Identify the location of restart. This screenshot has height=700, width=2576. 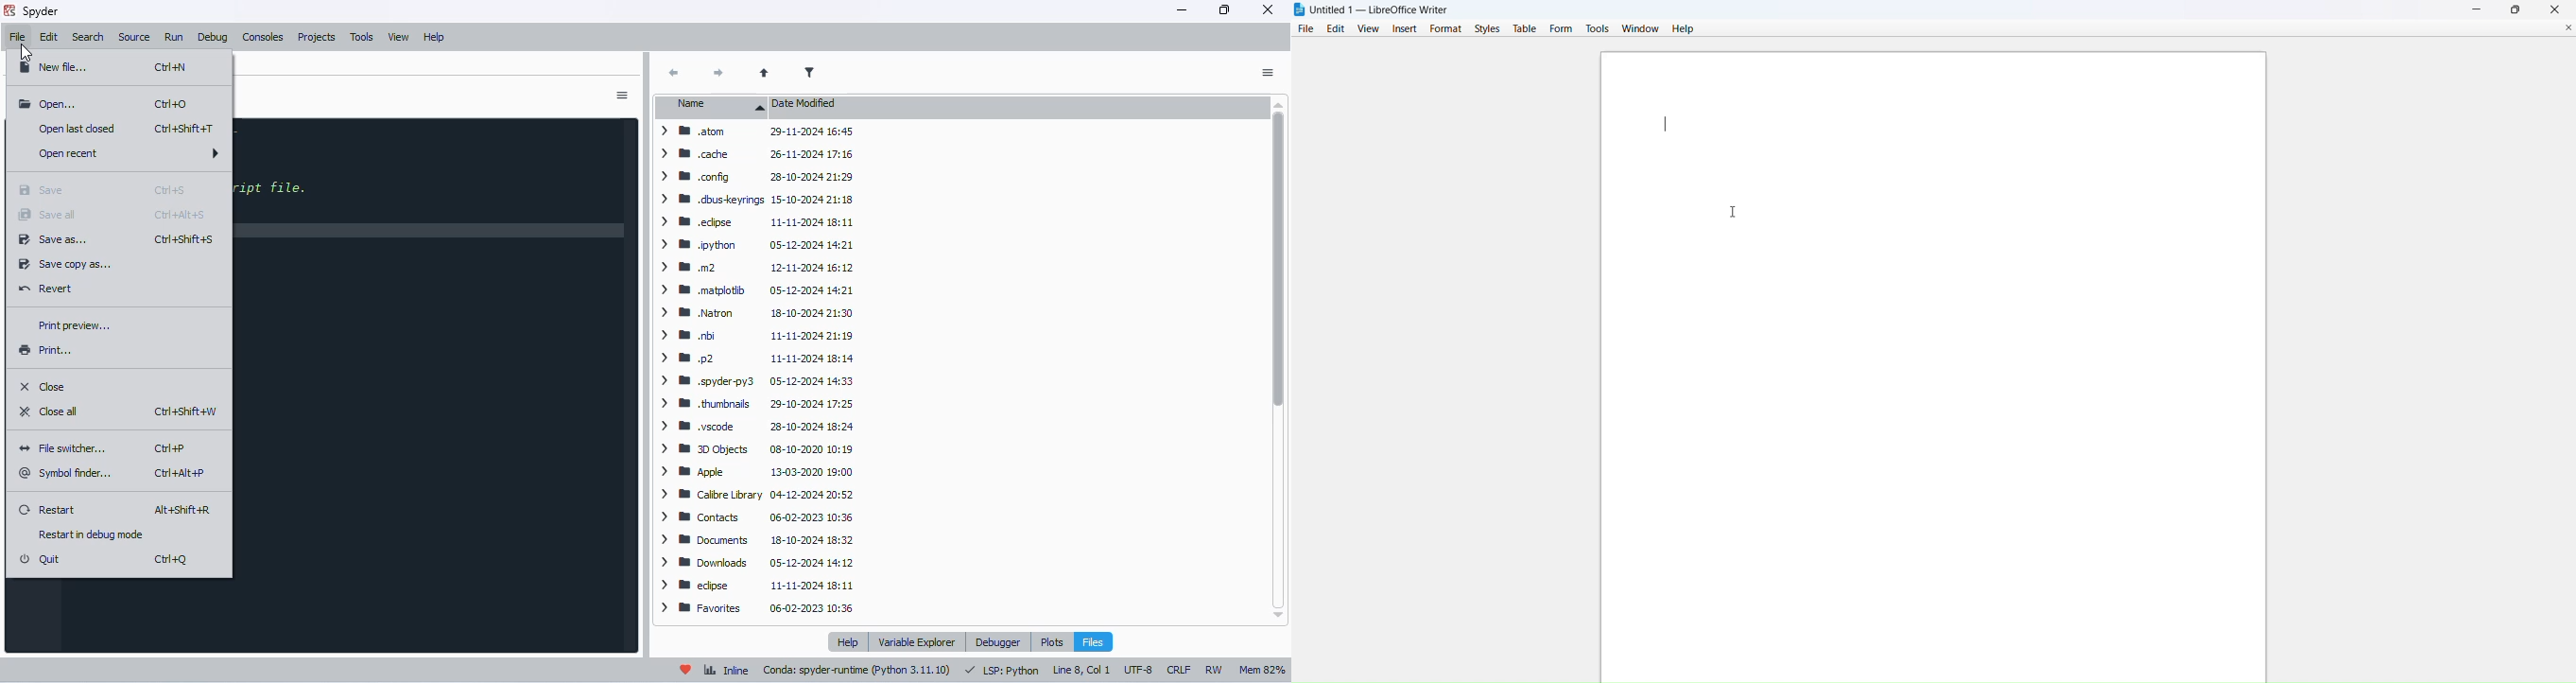
(48, 510).